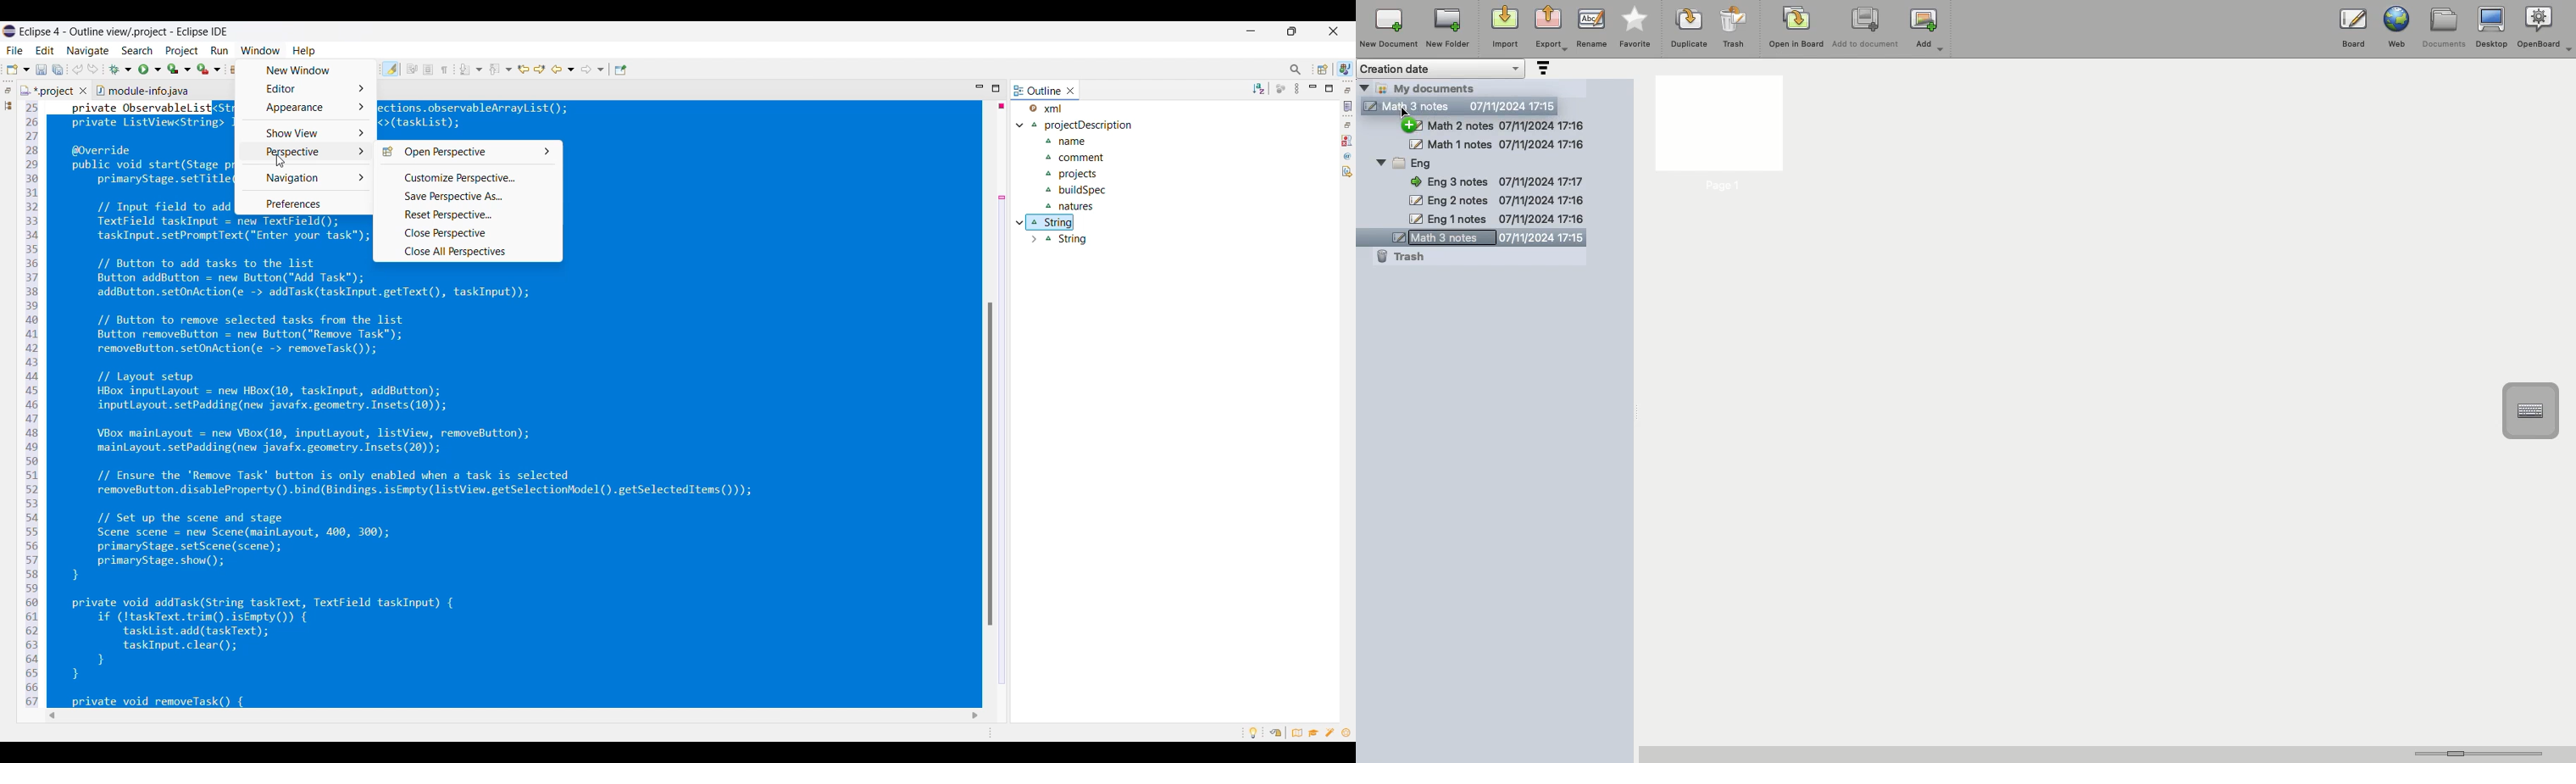  Describe the element at coordinates (306, 133) in the screenshot. I see `Show view options ` at that location.